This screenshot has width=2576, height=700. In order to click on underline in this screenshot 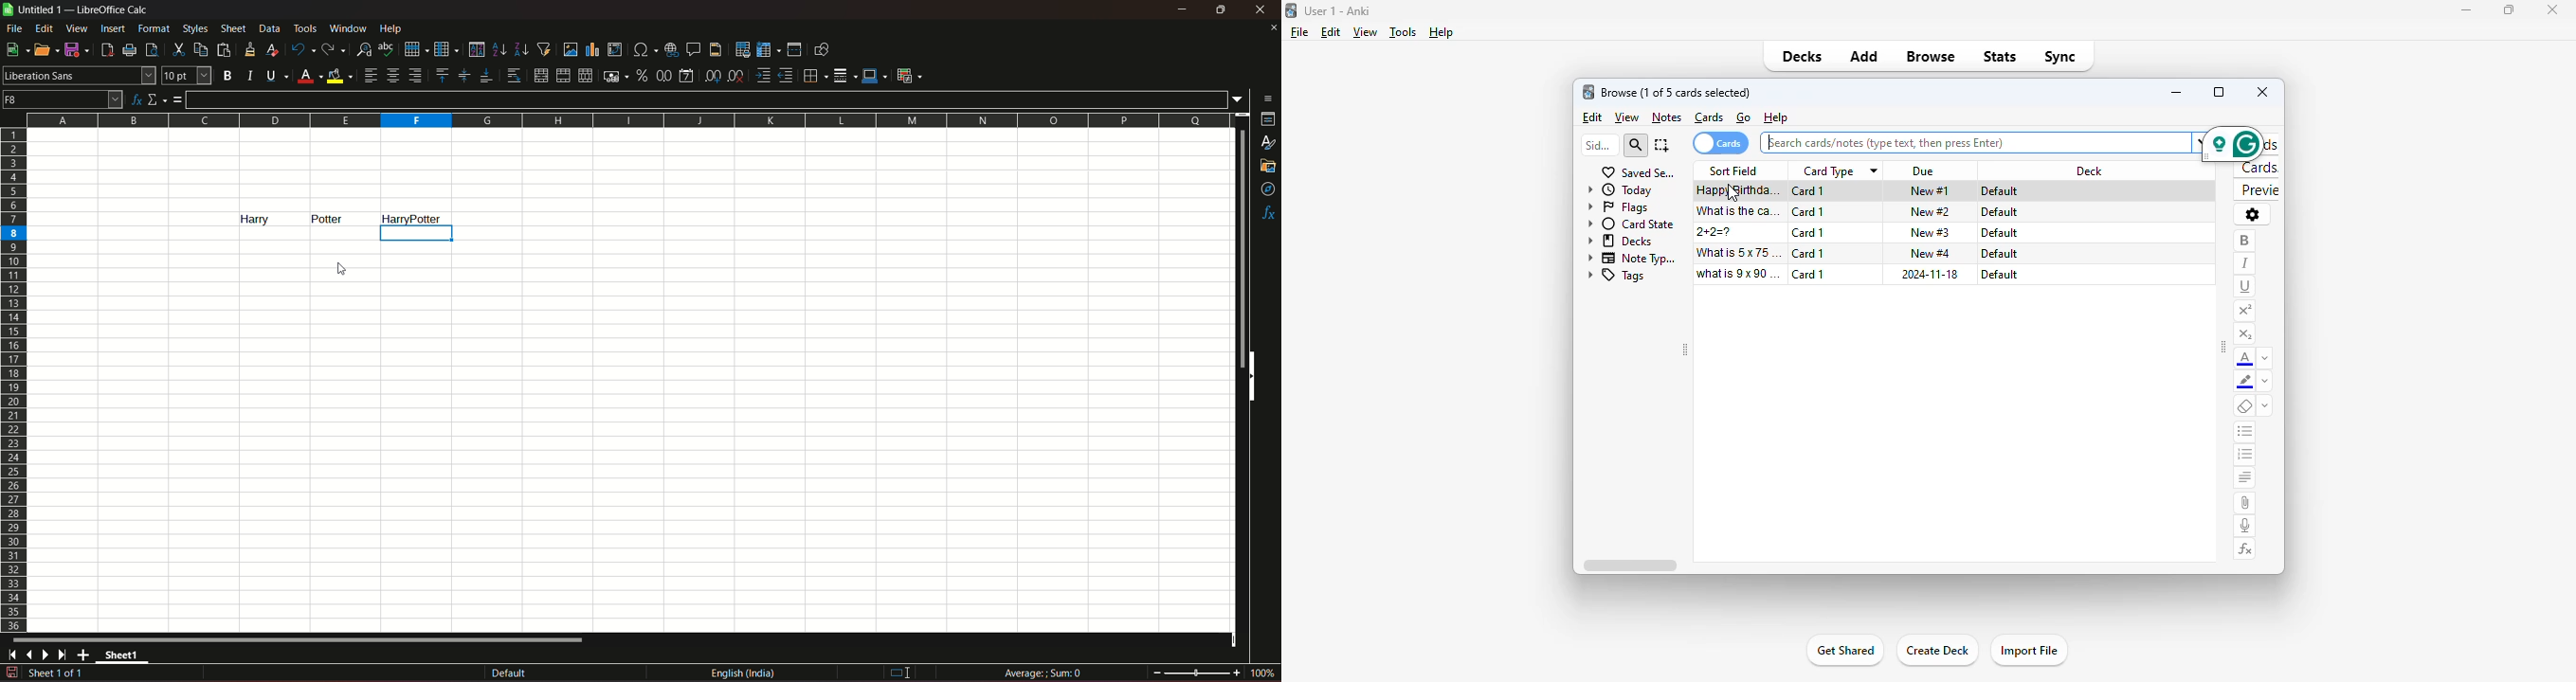, I will do `click(2244, 287)`.